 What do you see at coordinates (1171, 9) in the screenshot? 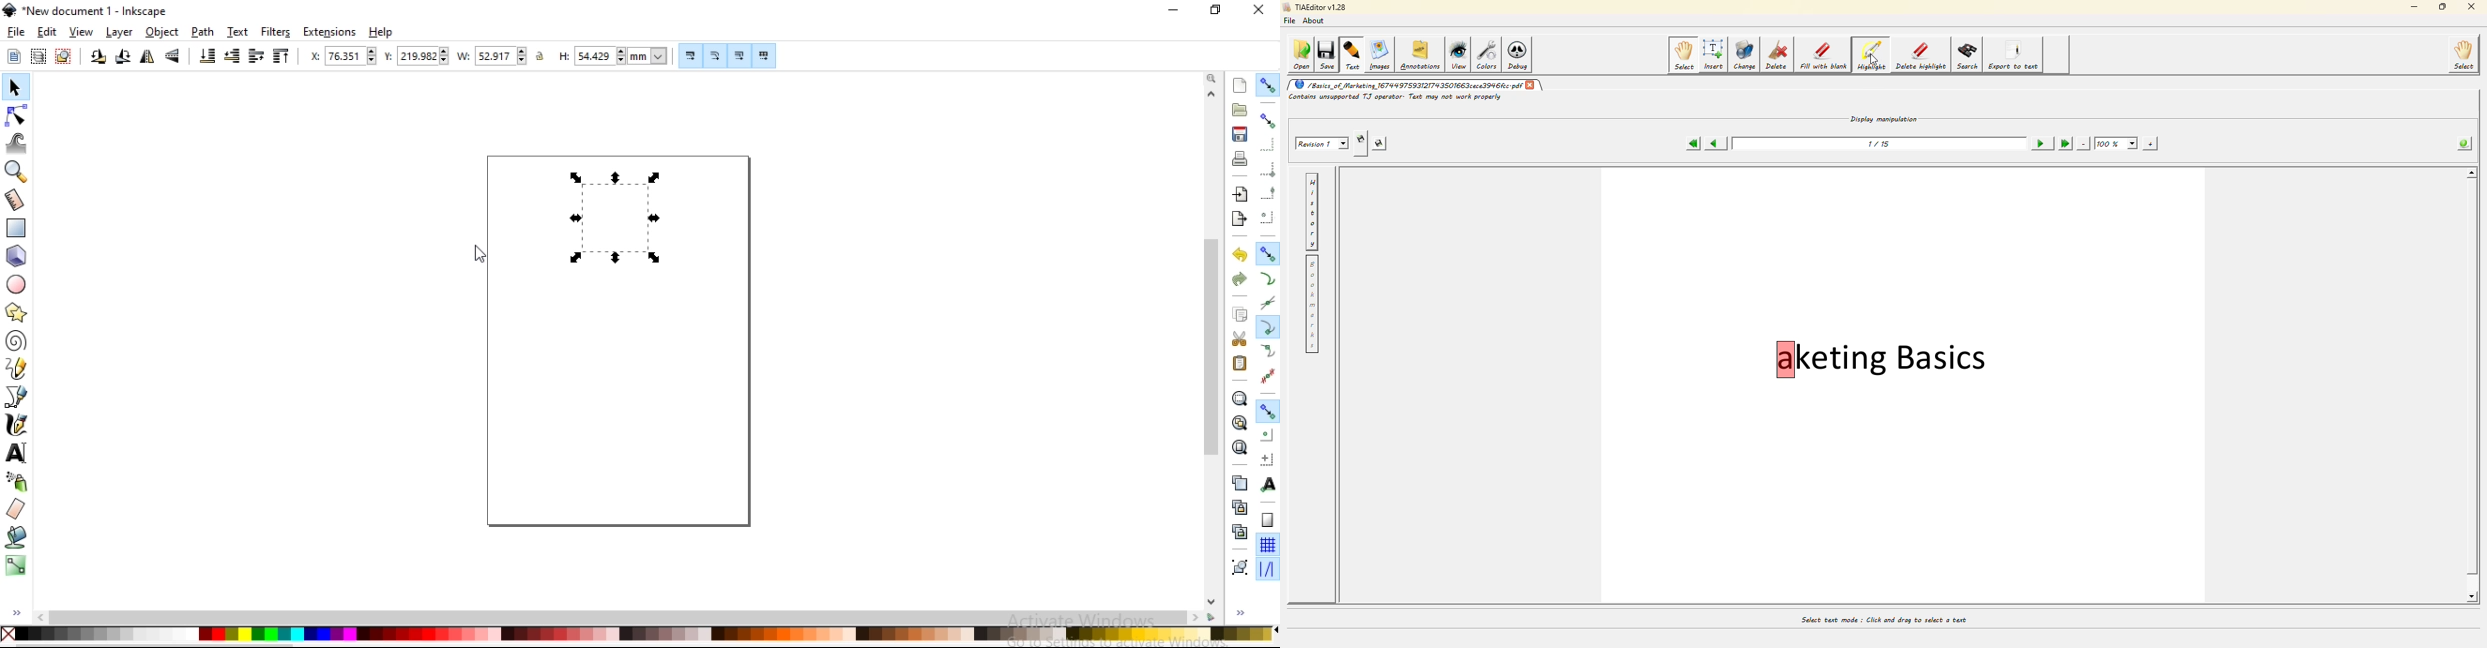
I see `minimize` at bounding box center [1171, 9].